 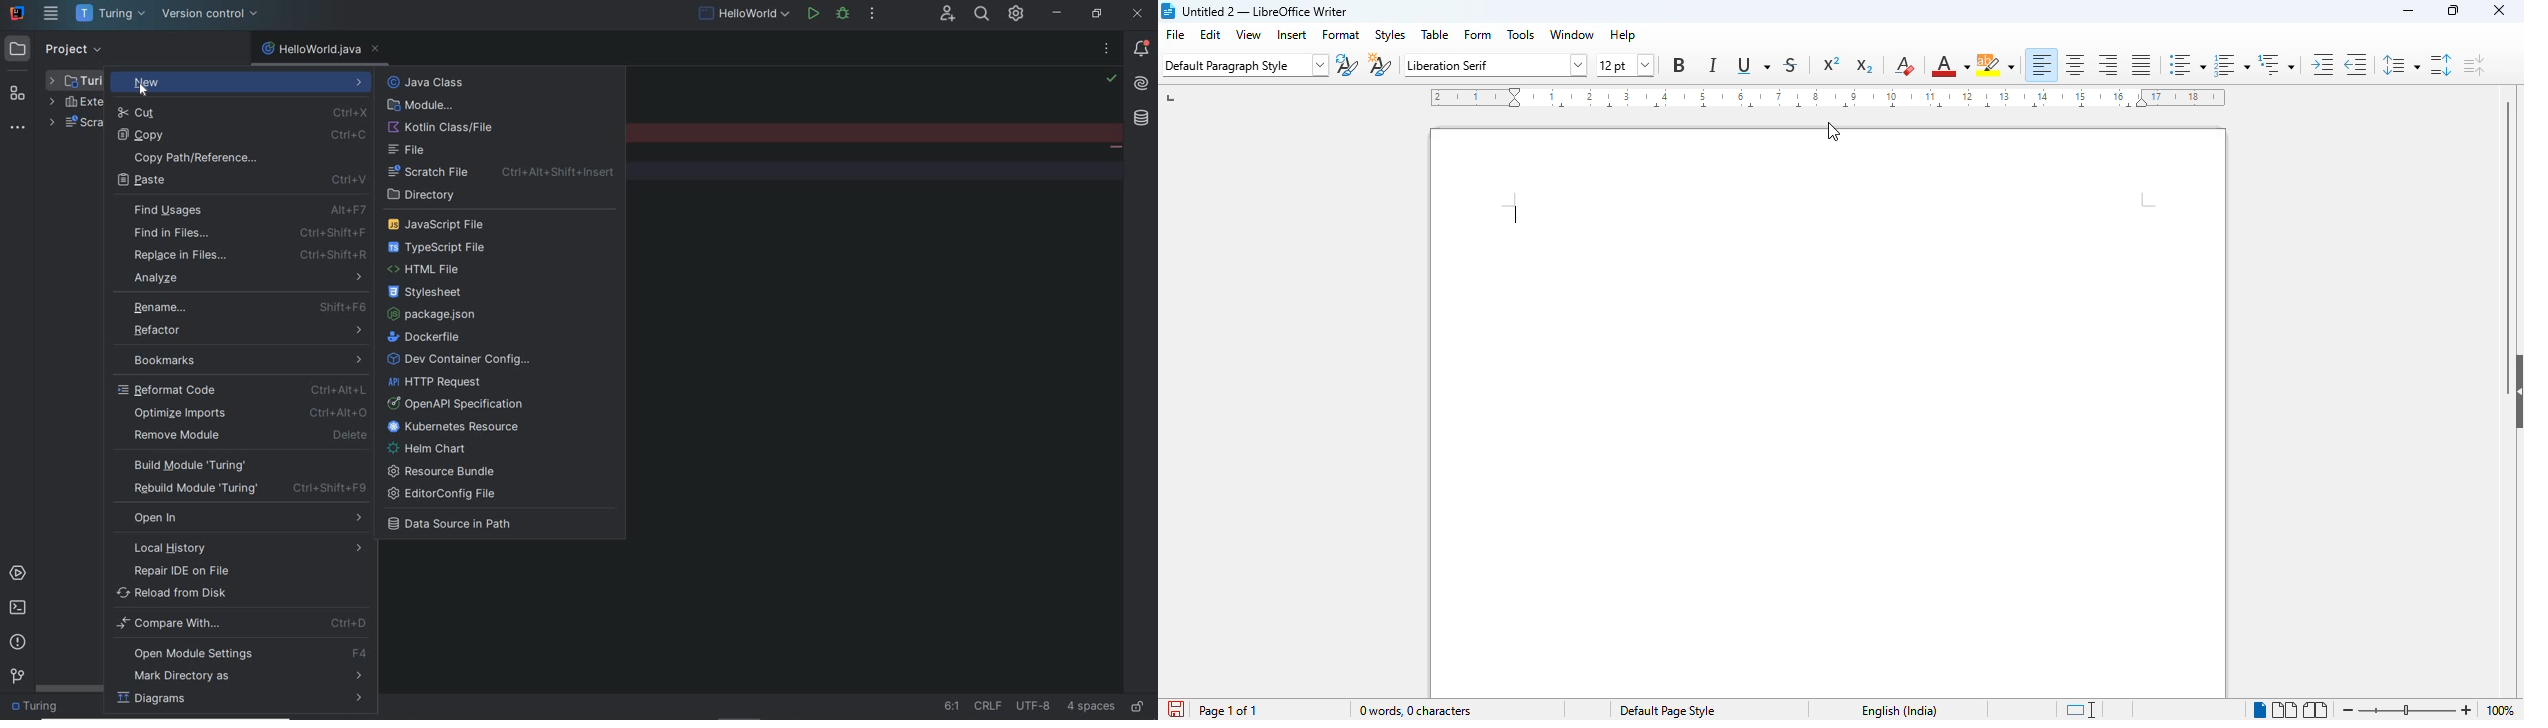 What do you see at coordinates (1522, 34) in the screenshot?
I see `tools` at bounding box center [1522, 34].